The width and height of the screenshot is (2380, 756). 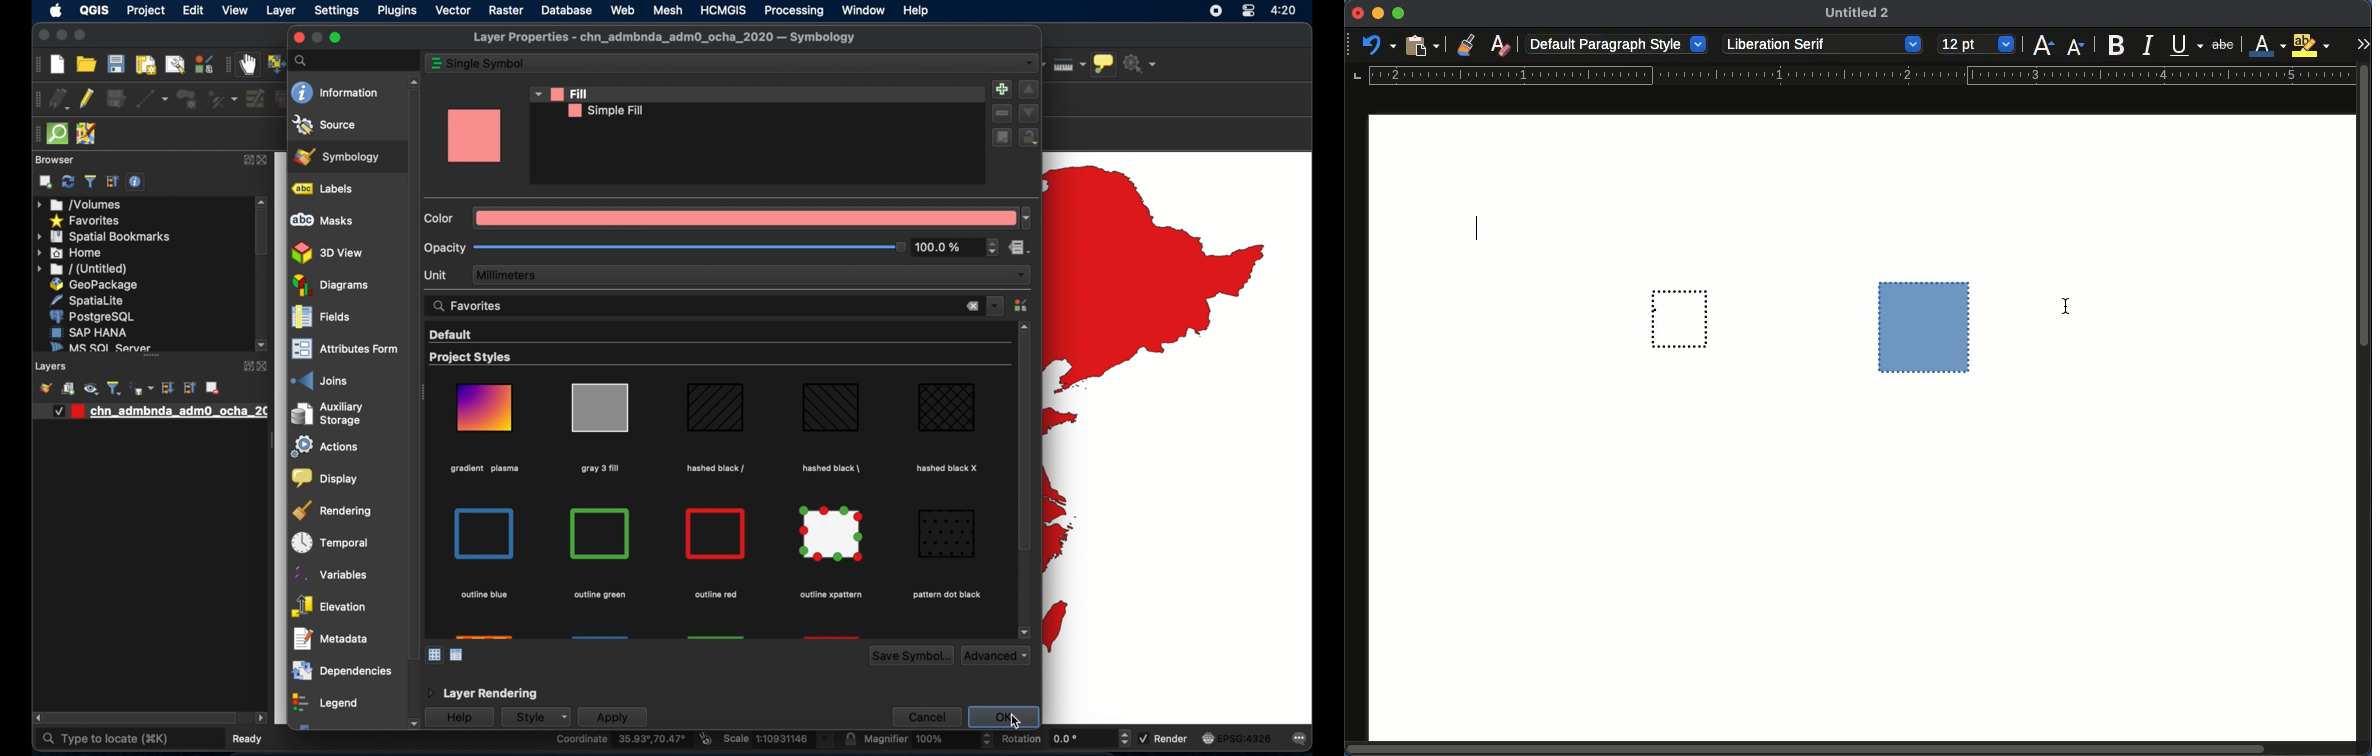 What do you see at coordinates (2042, 45) in the screenshot?
I see `size increase` at bounding box center [2042, 45].